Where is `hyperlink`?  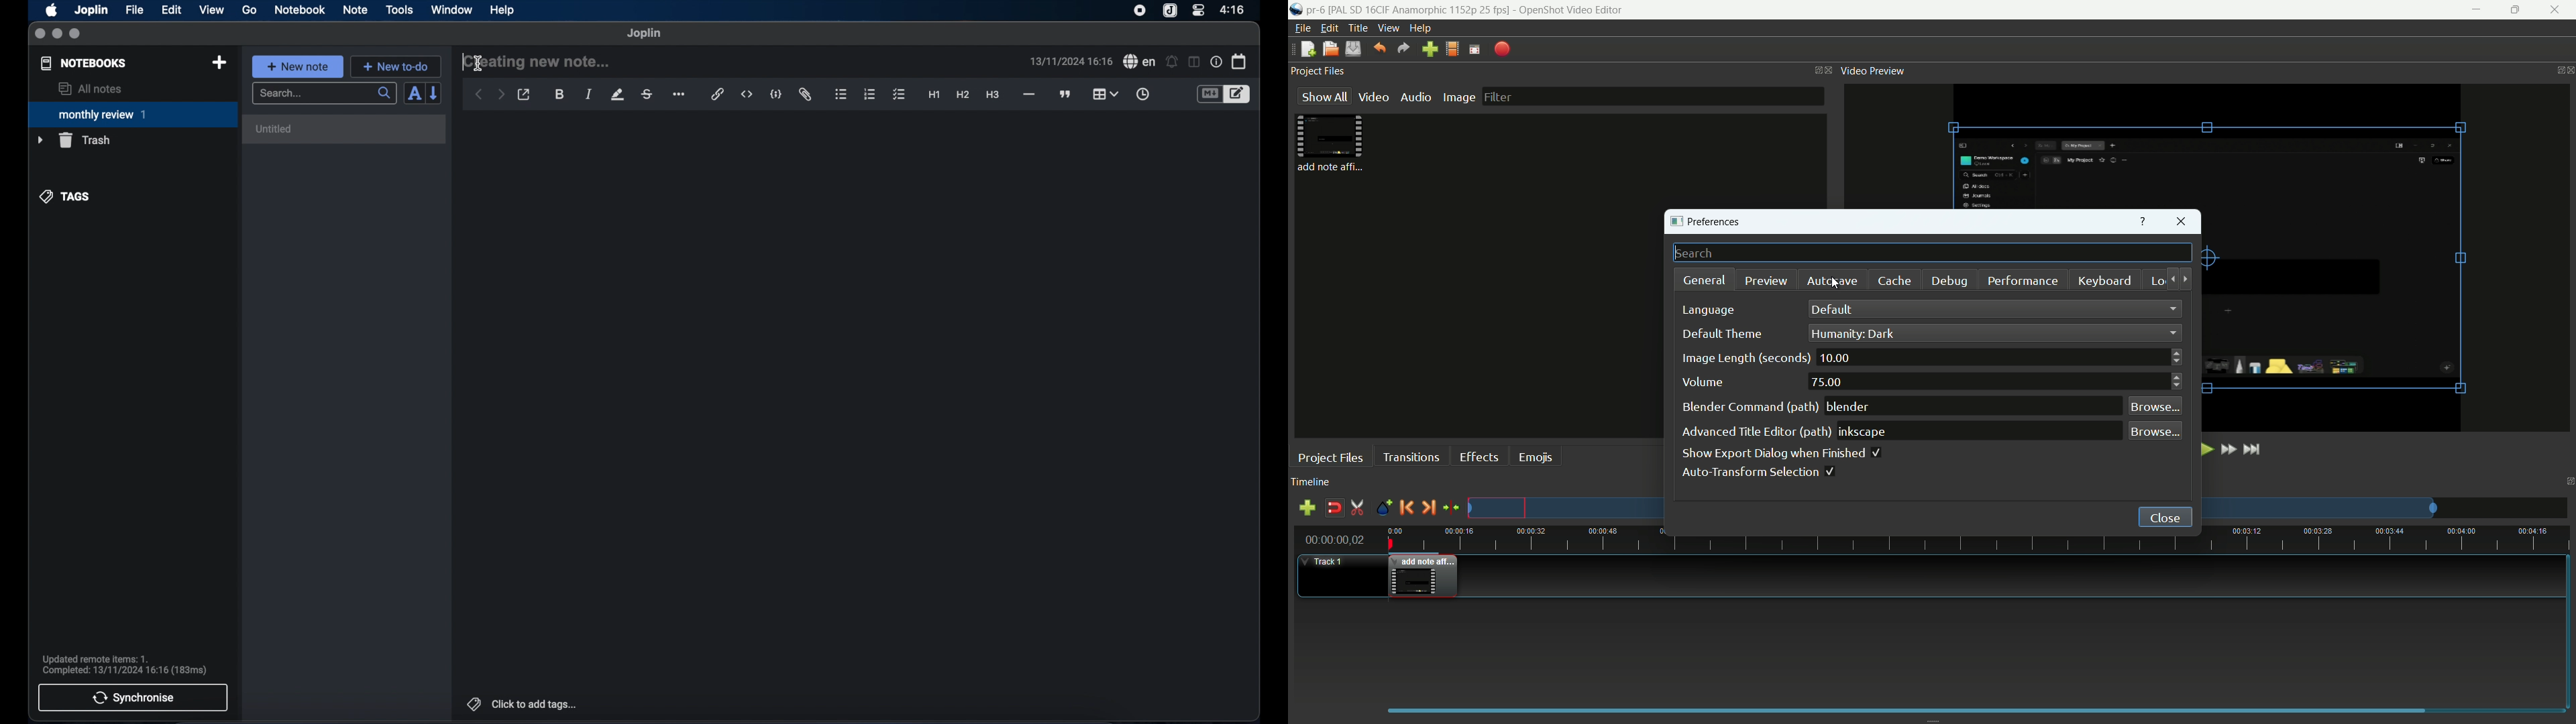 hyperlink is located at coordinates (718, 94).